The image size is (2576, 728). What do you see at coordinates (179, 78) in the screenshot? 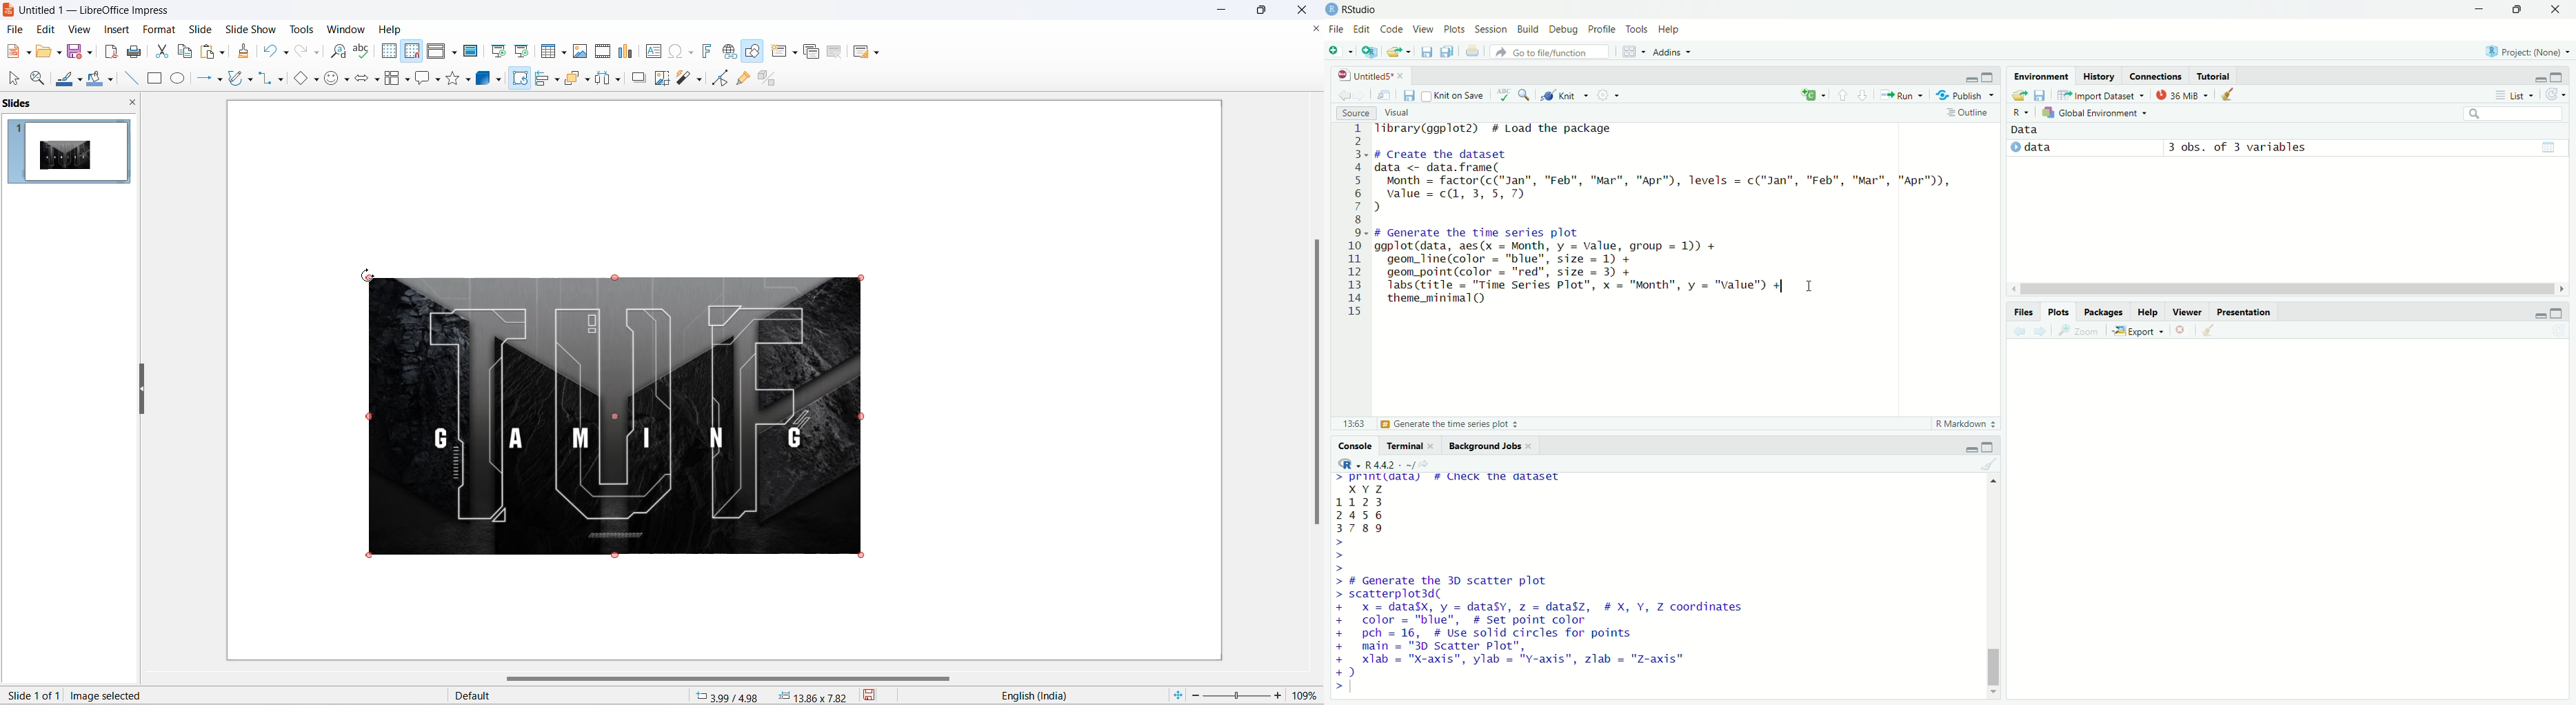
I see `ellipse` at bounding box center [179, 78].